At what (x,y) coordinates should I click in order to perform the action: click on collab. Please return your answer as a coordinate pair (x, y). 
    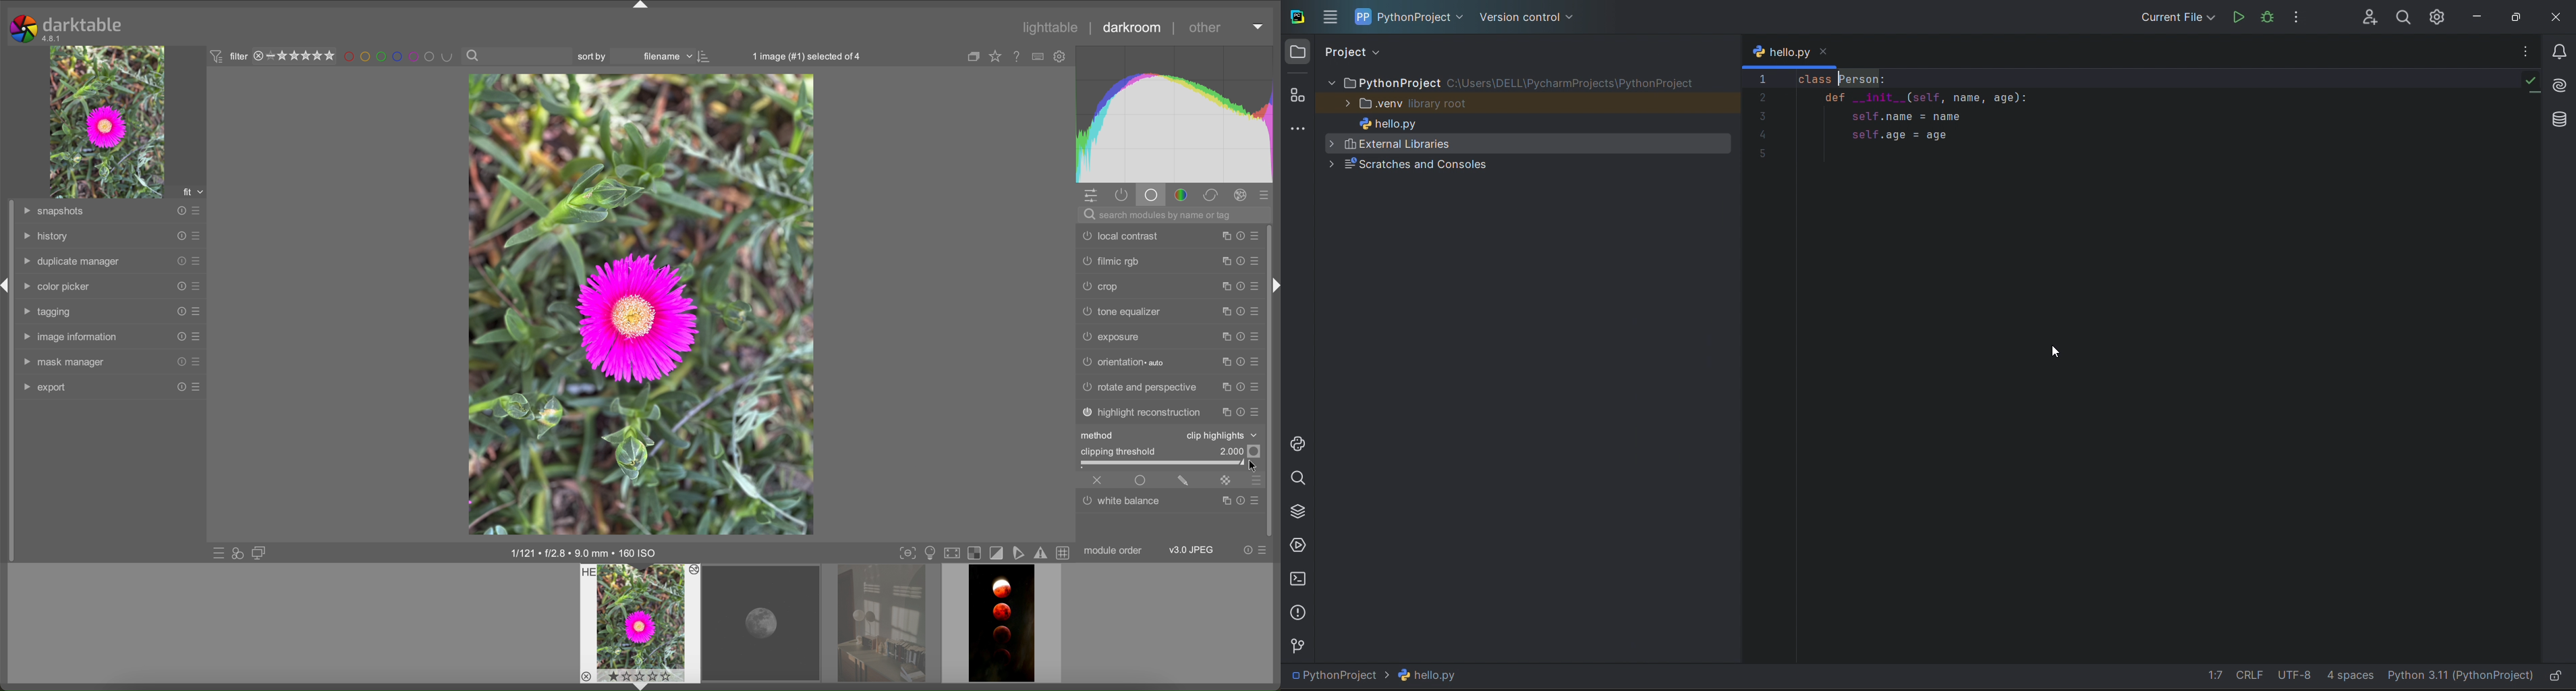
    Looking at the image, I should click on (2370, 18).